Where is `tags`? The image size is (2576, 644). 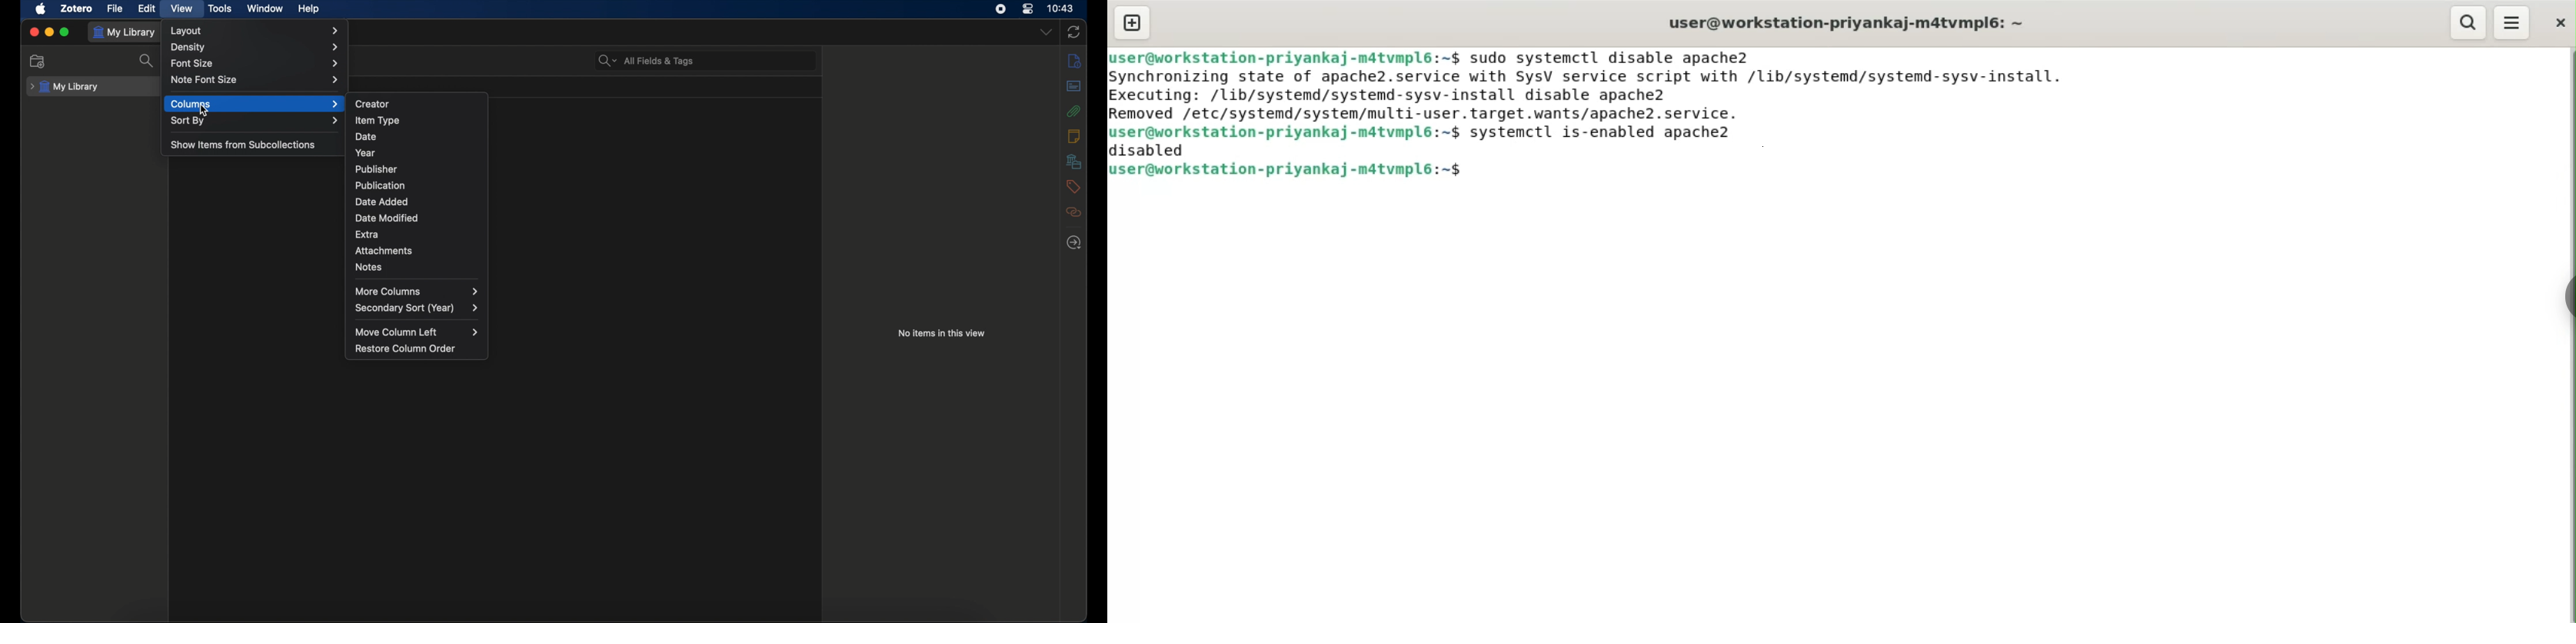
tags is located at coordinates (1073, 186).